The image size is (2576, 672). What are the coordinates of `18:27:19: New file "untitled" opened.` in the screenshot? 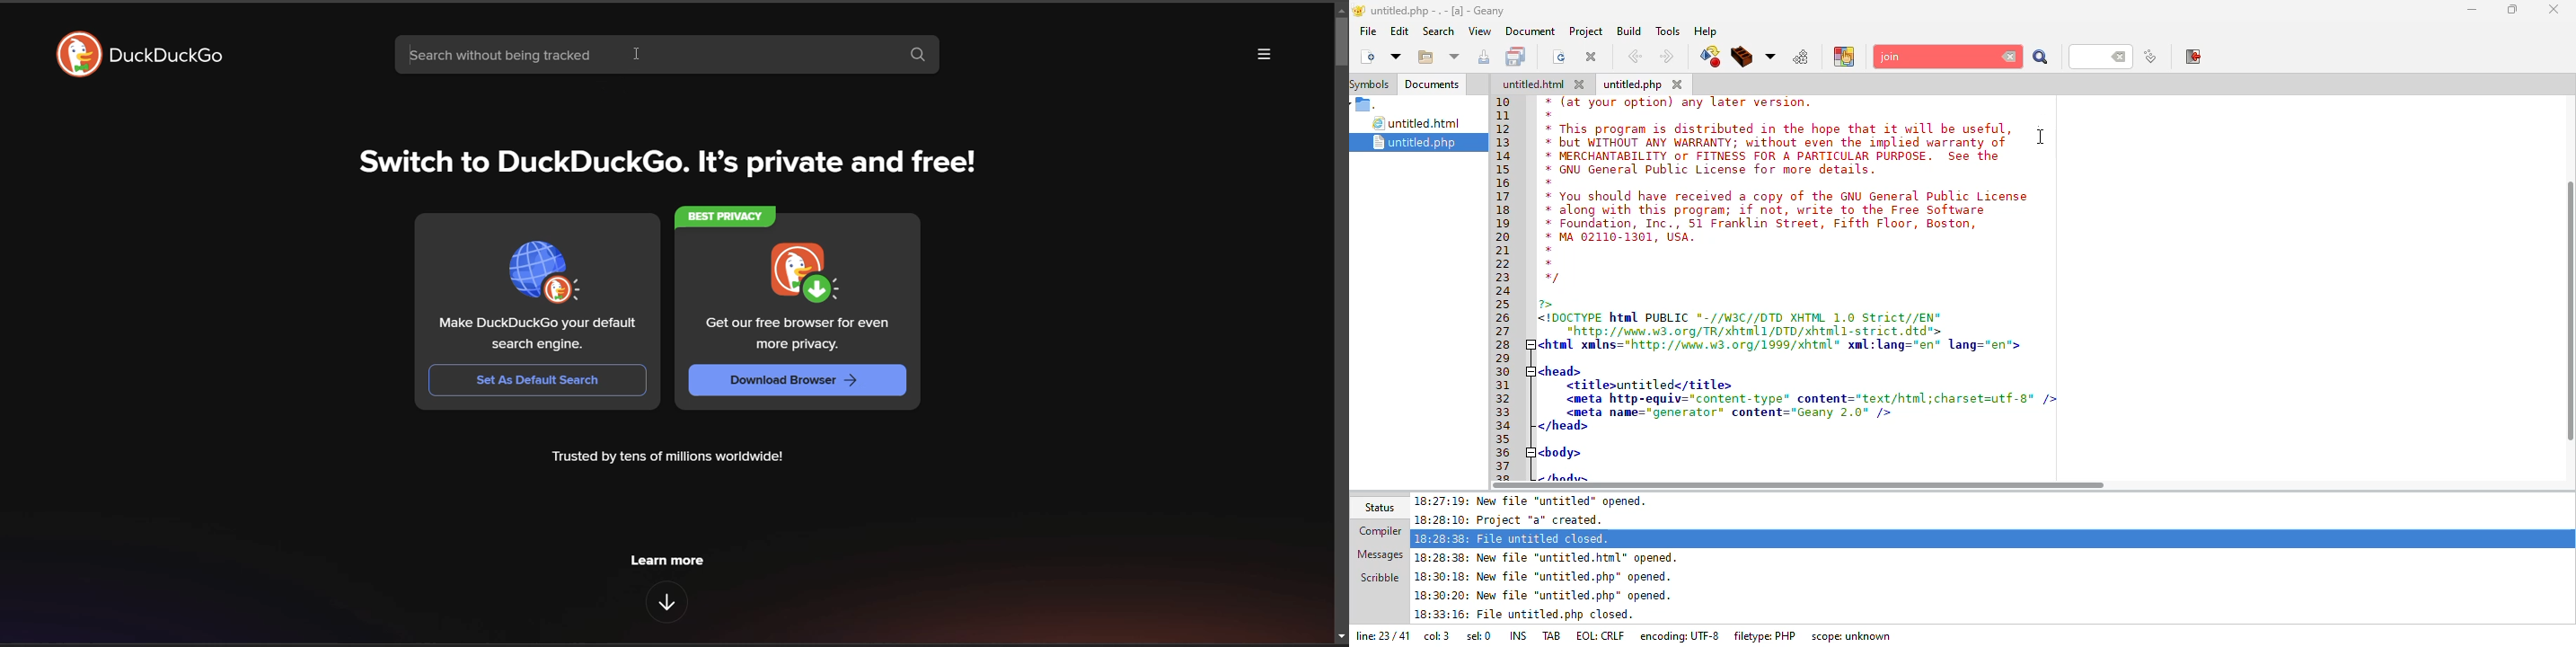 It's located at (1538, 501).